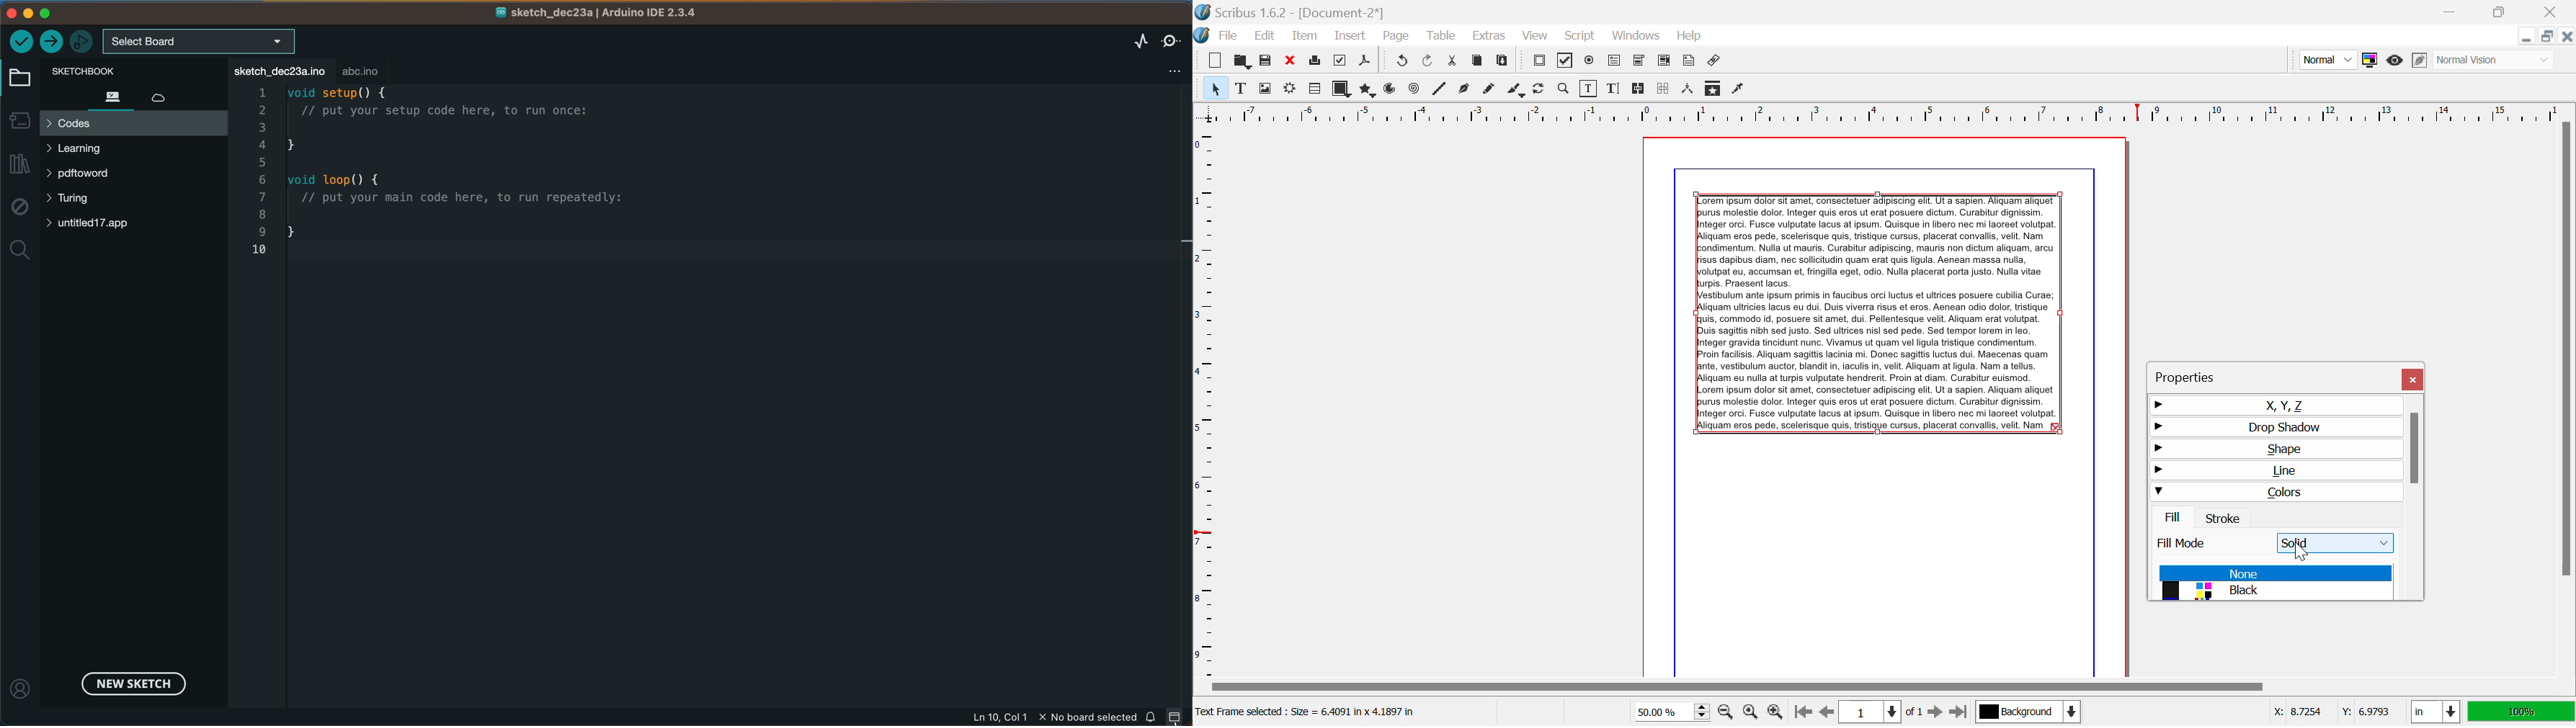  What do you see at coordinates (1453, 62) in the screenshot?
I see `Cut` at bounding box center [1453, 62].